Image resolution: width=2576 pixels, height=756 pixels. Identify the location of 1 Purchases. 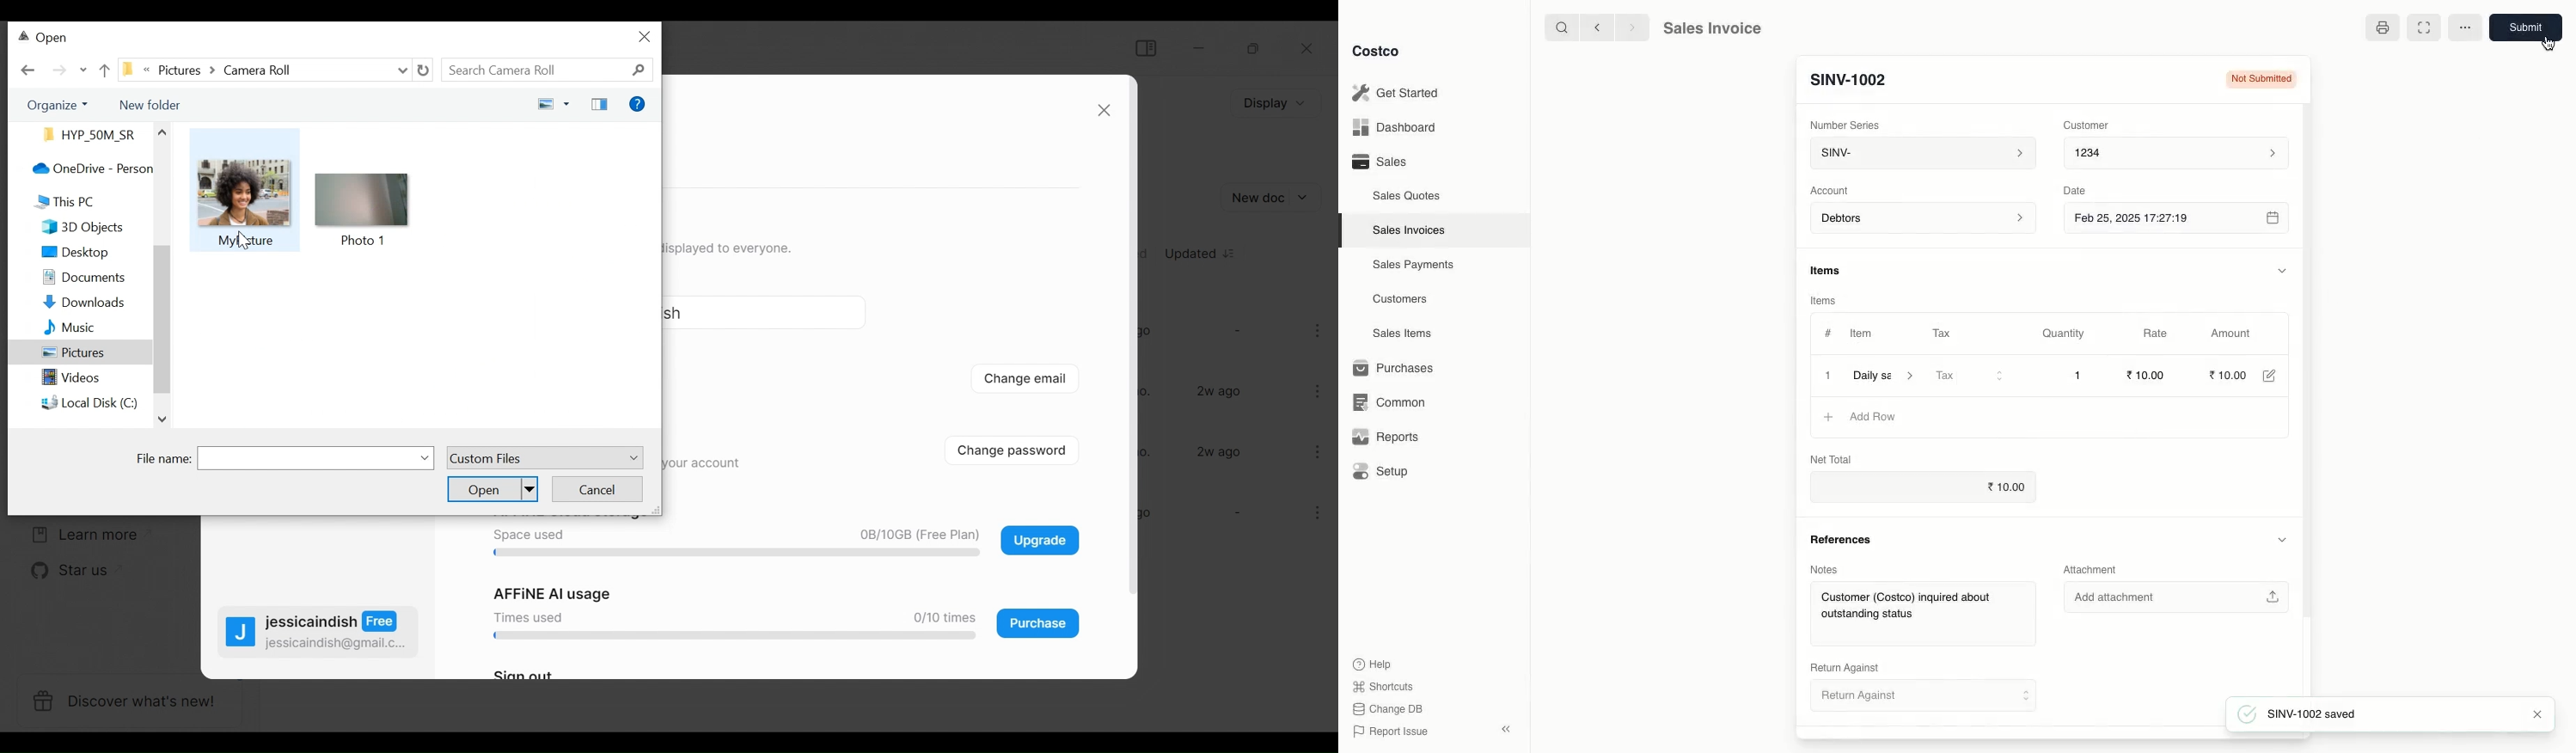
(1398, 369).